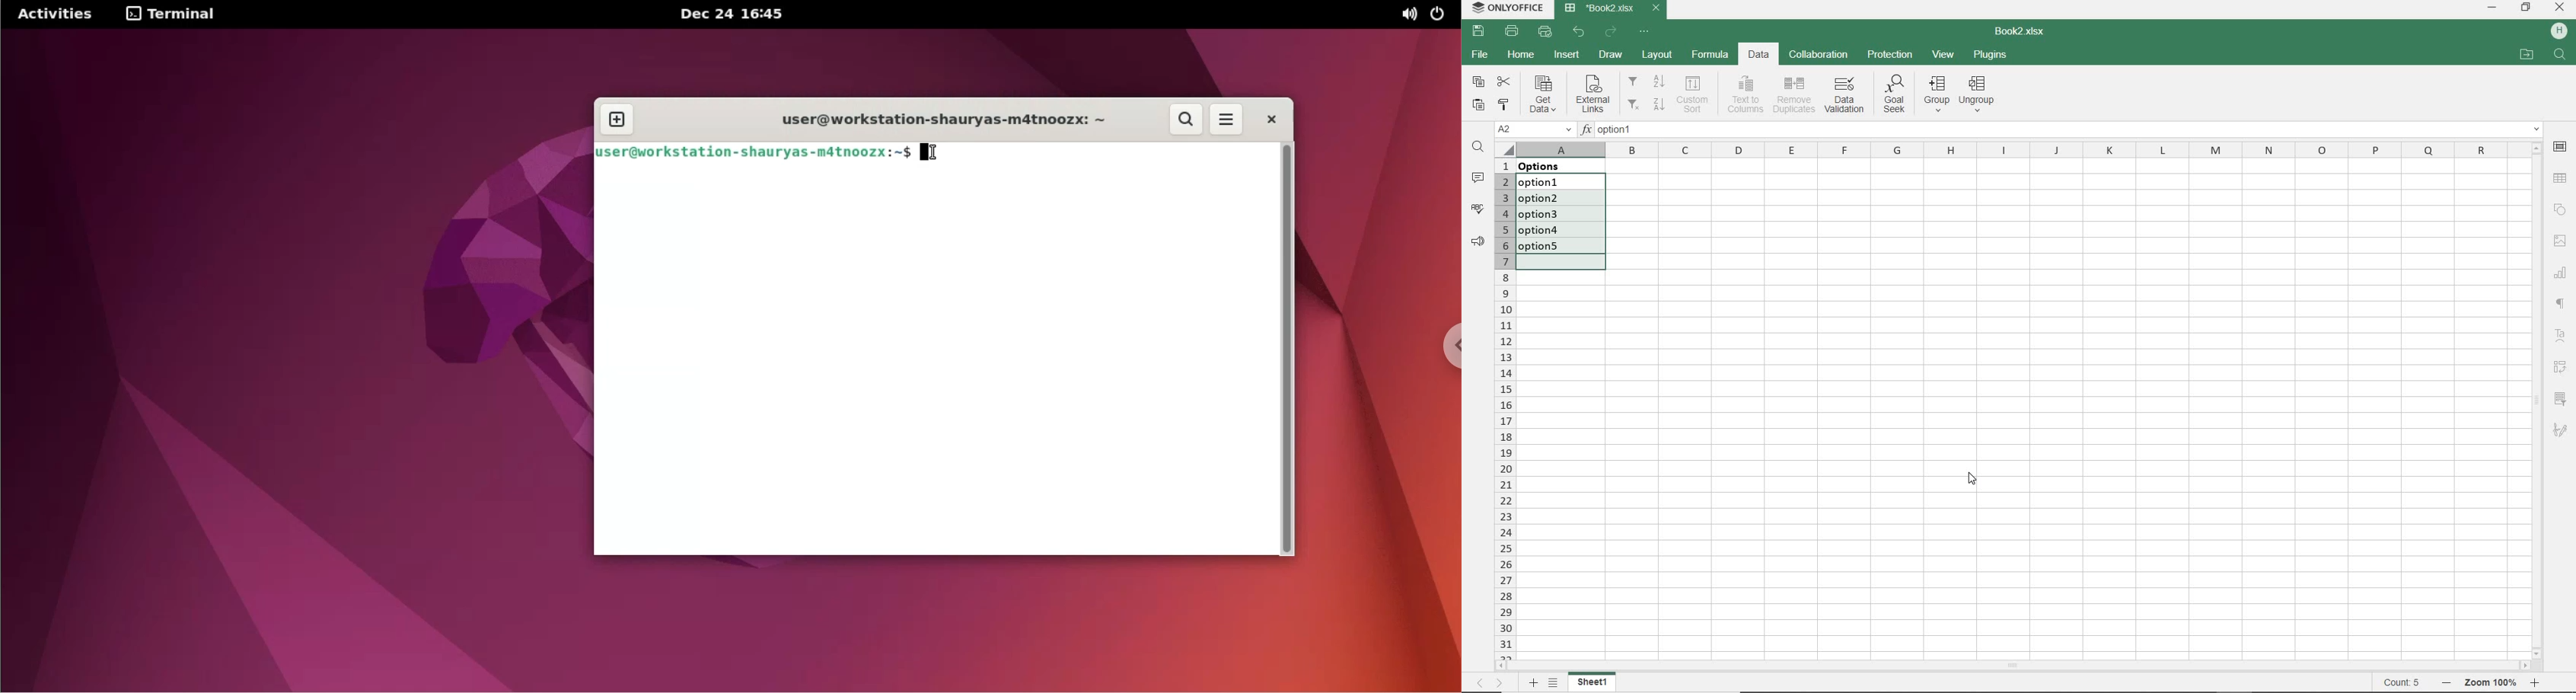  I want to click on IMAGE, so click(2562, 241).